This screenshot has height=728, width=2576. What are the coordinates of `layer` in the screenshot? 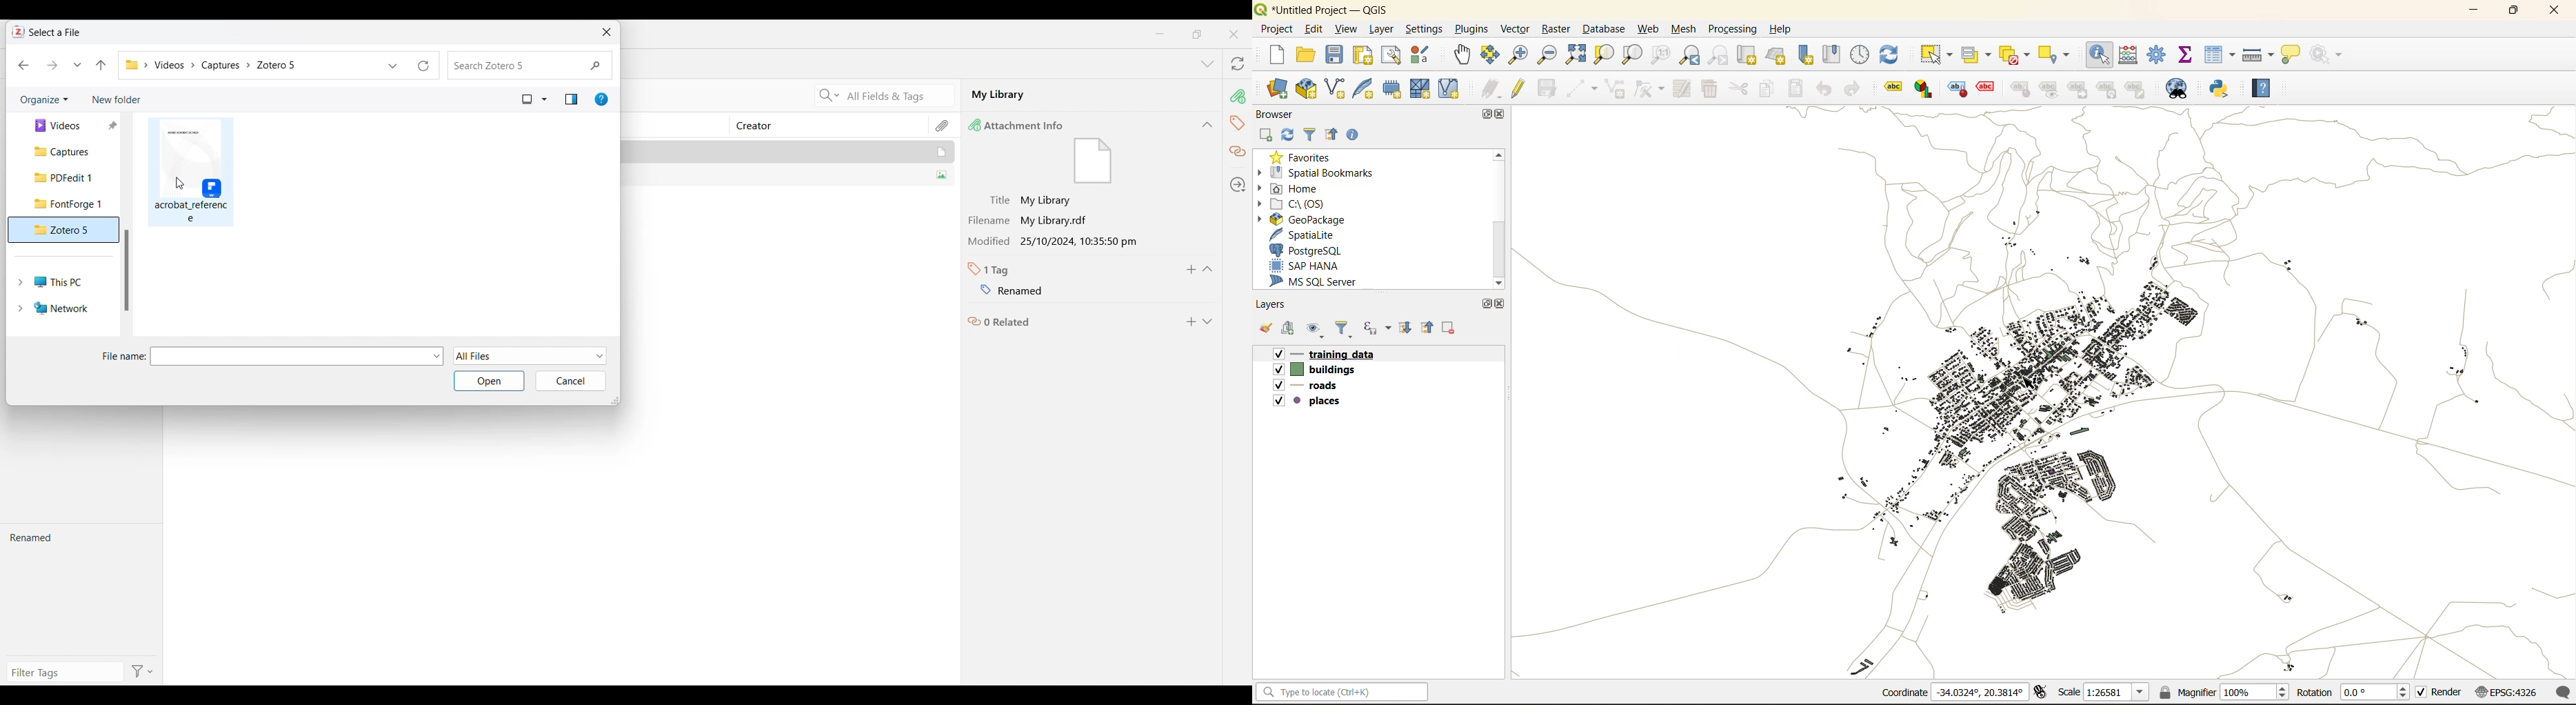 It's located at (1385, 30).